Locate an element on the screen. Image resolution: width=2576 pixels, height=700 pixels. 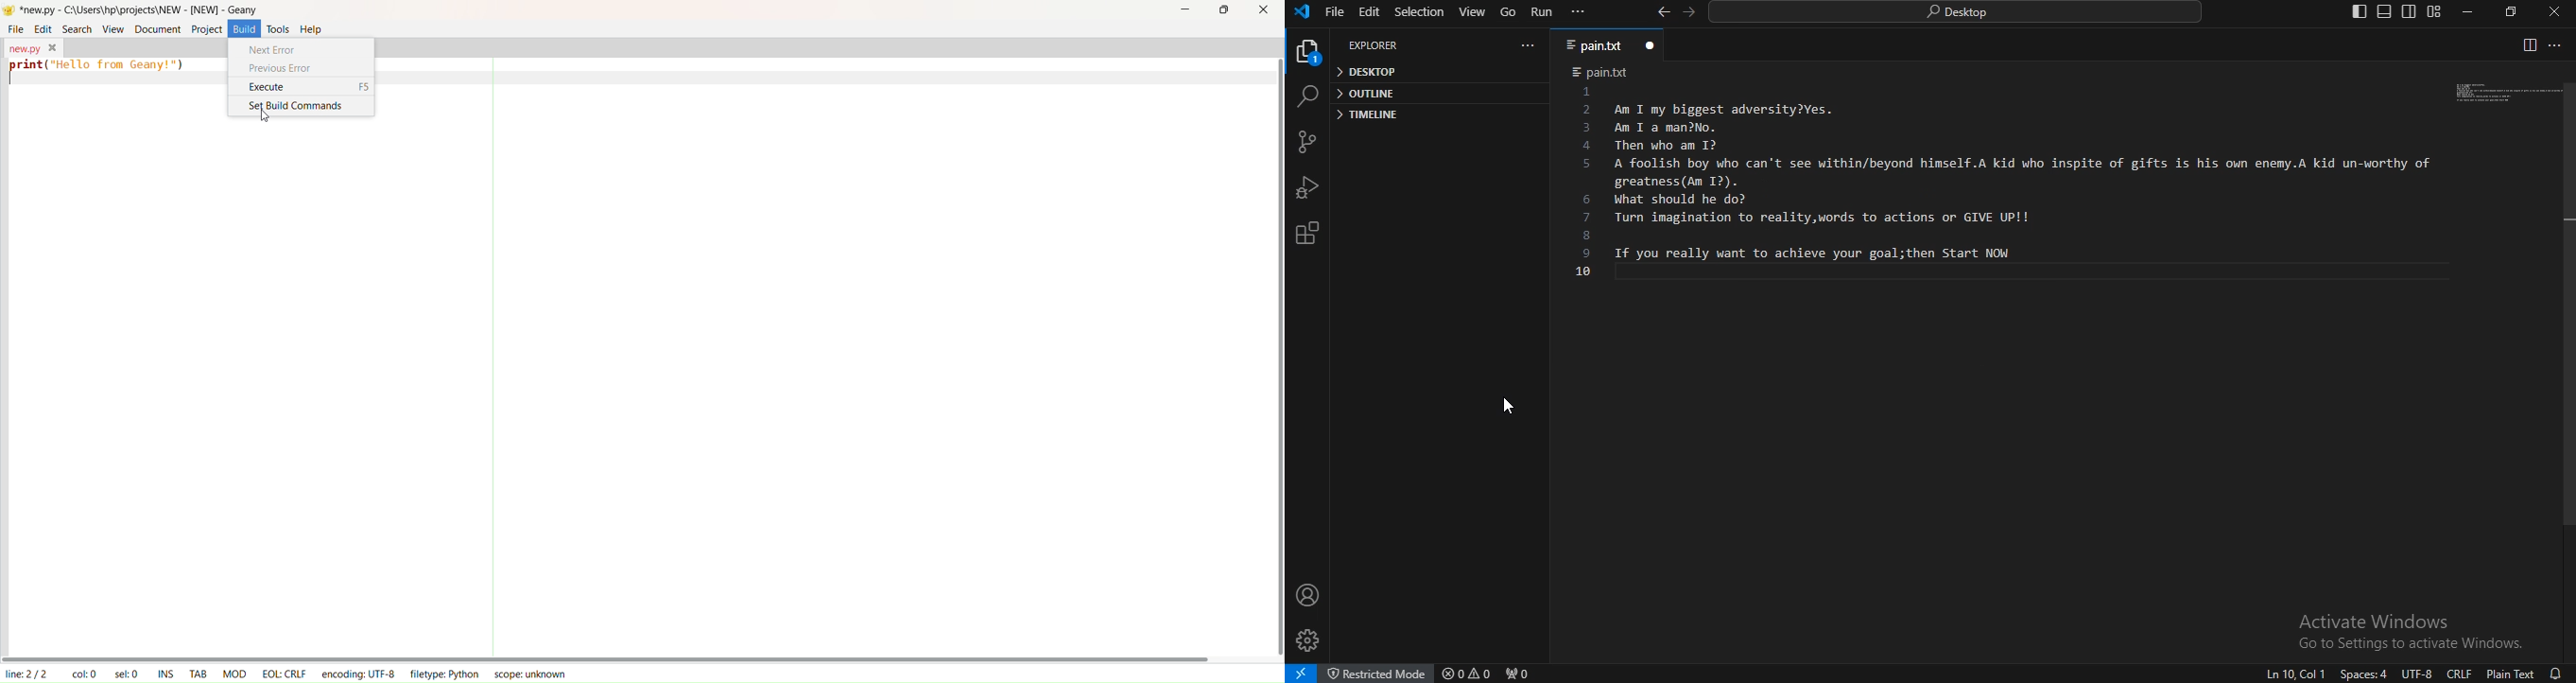
outline is located at coordinates (1368, 94).